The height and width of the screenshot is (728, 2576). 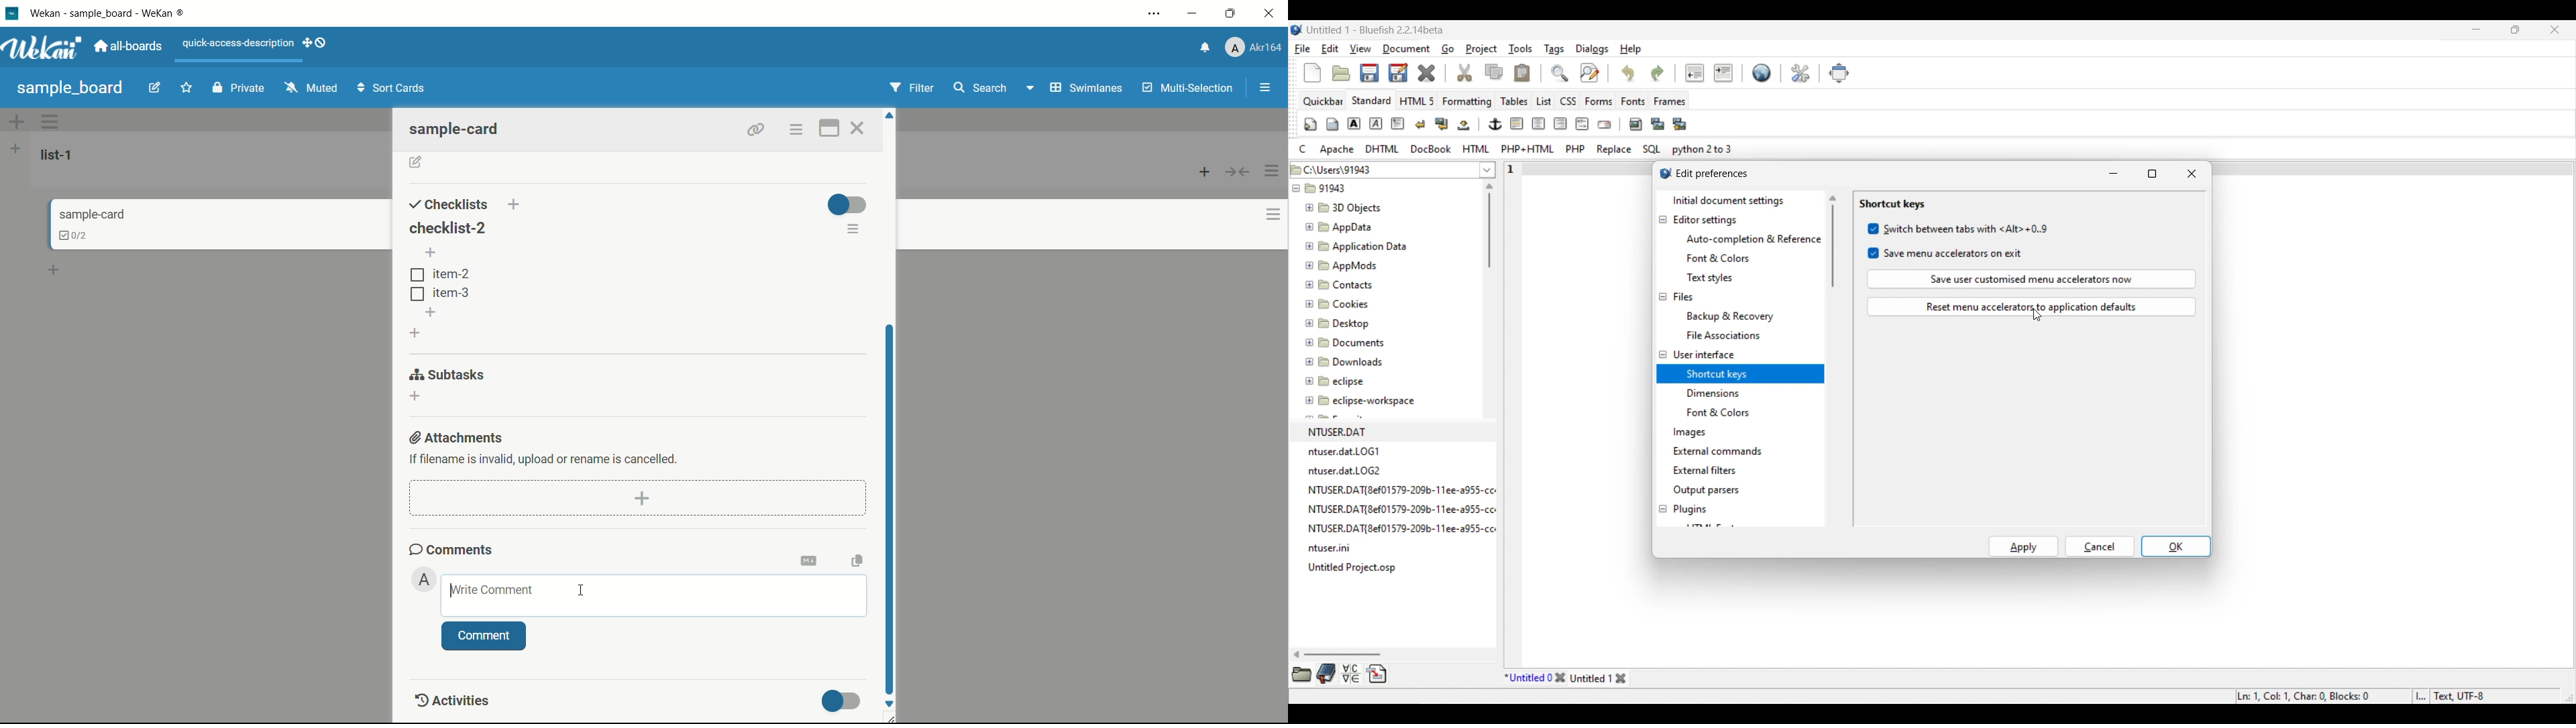 What do you see at coordinates (1522, 72) in the screenshot?
I see `Paste` at bounding box center [1522, 72].